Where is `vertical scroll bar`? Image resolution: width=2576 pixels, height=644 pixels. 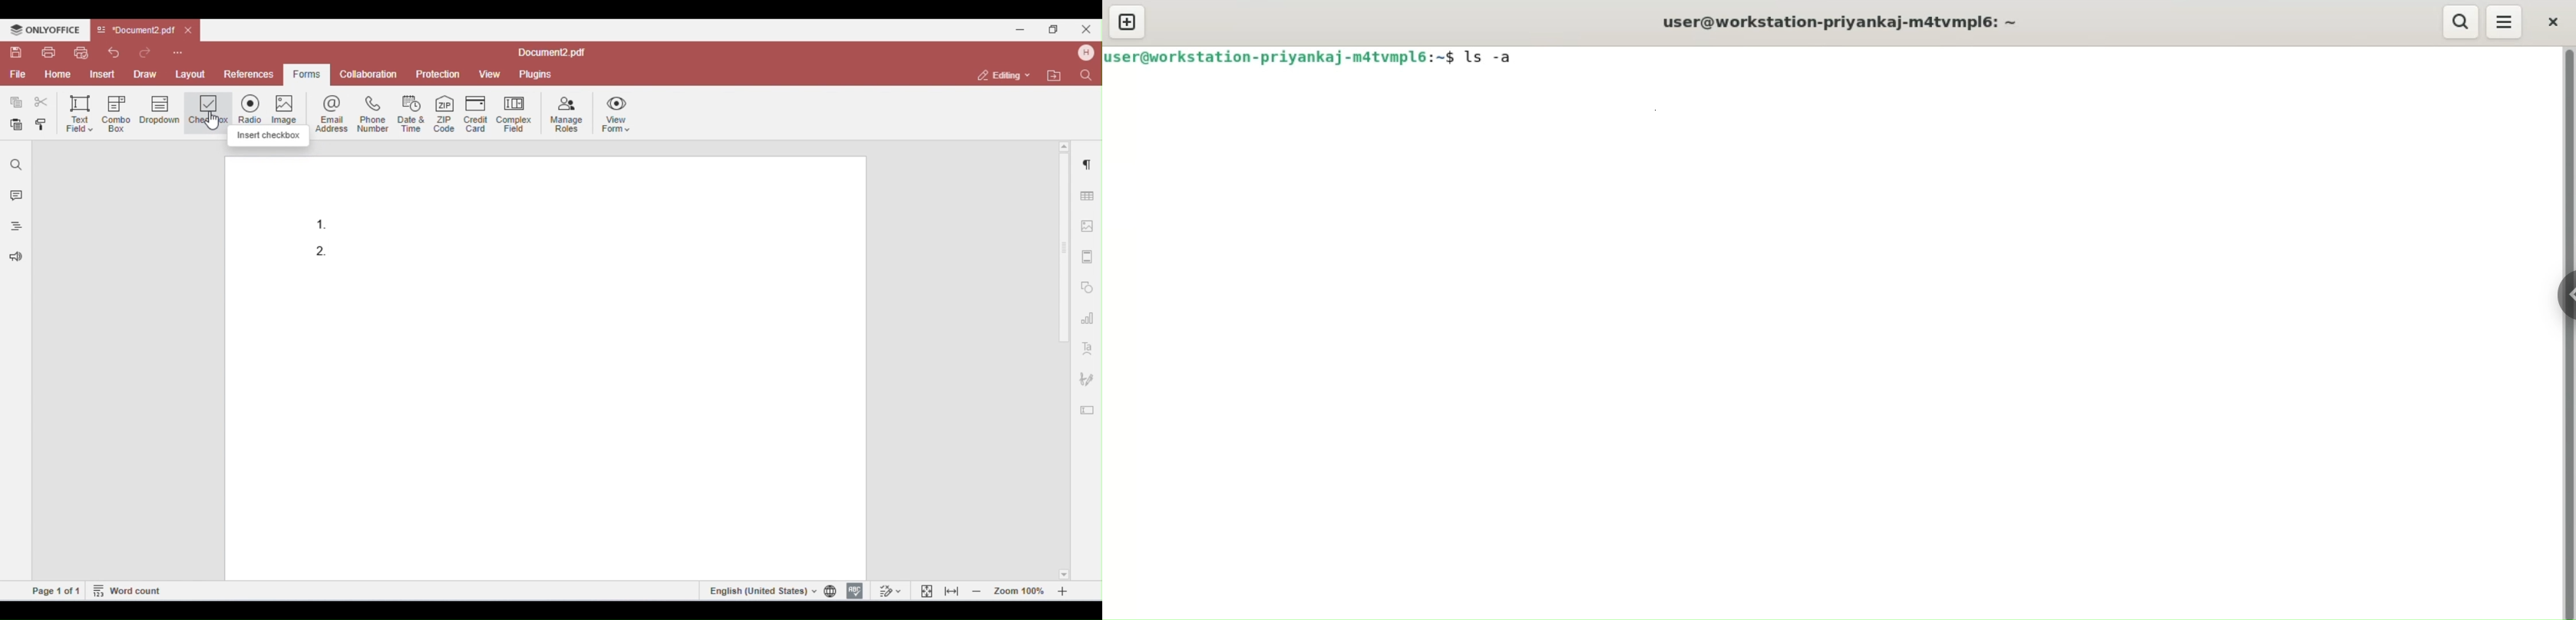
vertical scroll bar is located at coordinates (2567, 331).